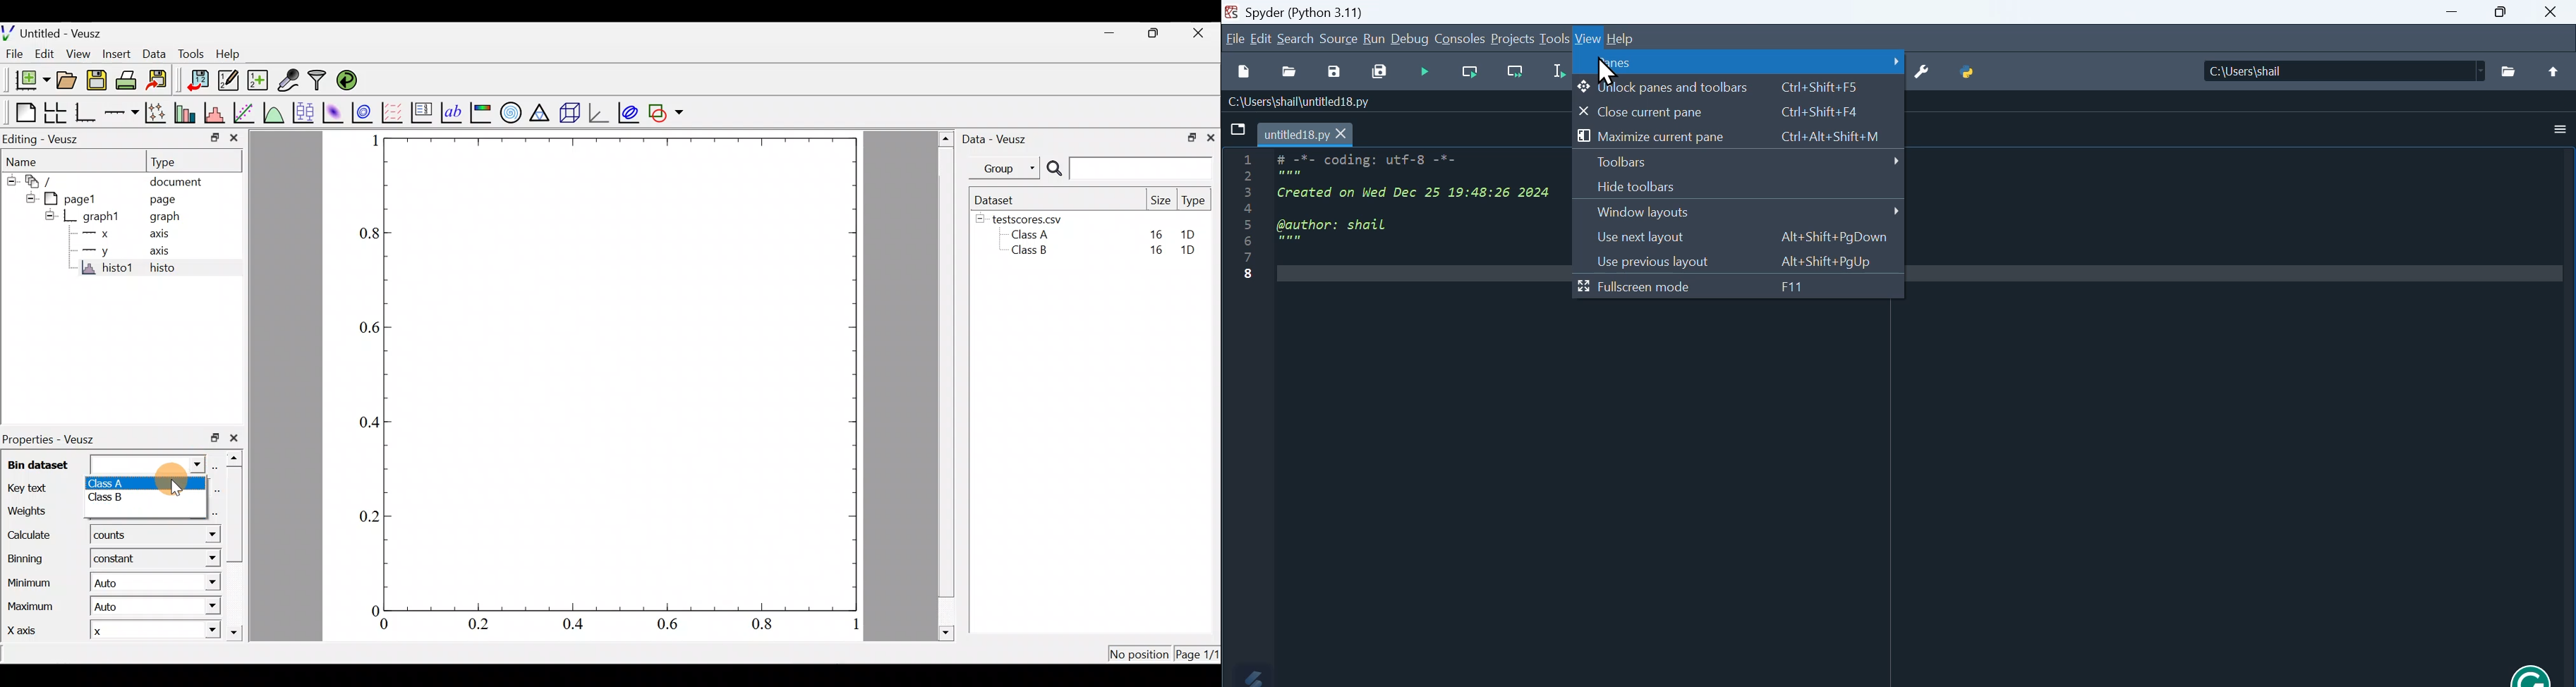 The width and height of the screenshot is (2576, 700). Describe the element at coordinates (2452, 14) in the screenshot. I see `minimise` at that location.